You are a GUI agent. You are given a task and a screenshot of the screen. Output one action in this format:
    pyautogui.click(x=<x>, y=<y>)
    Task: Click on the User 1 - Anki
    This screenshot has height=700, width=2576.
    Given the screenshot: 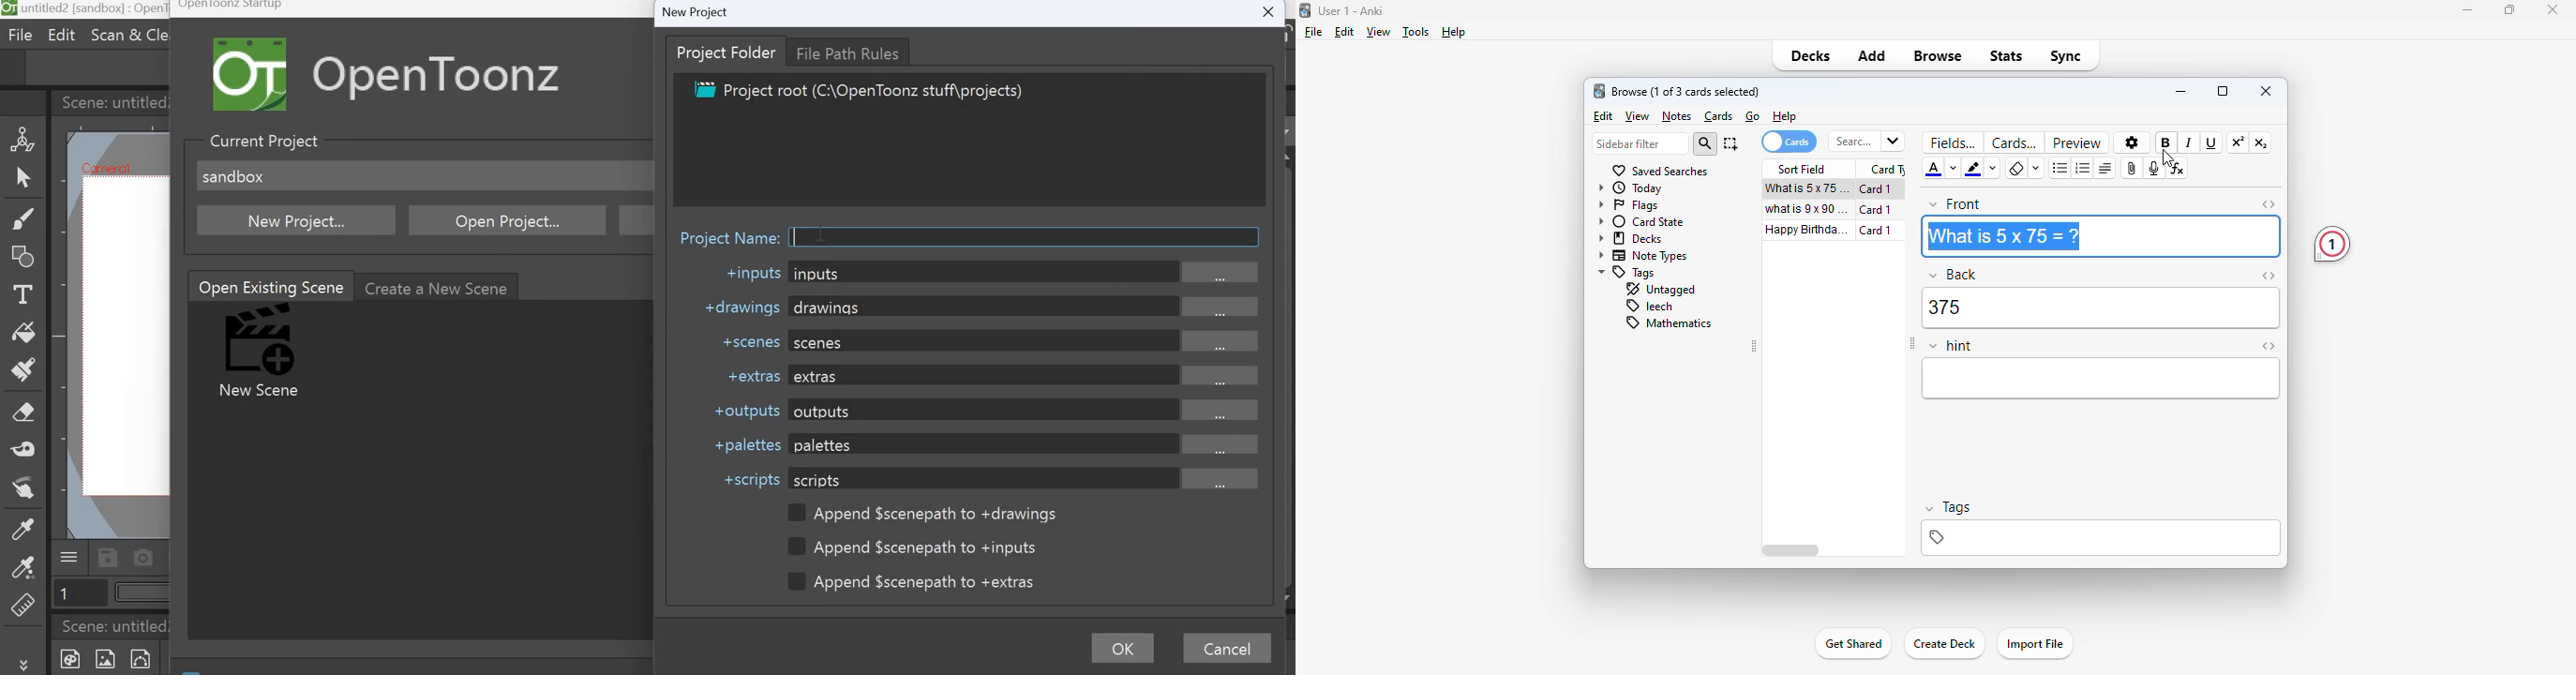 What is the action you would take?
    pyautogui.click(x=1352, y=10)
    